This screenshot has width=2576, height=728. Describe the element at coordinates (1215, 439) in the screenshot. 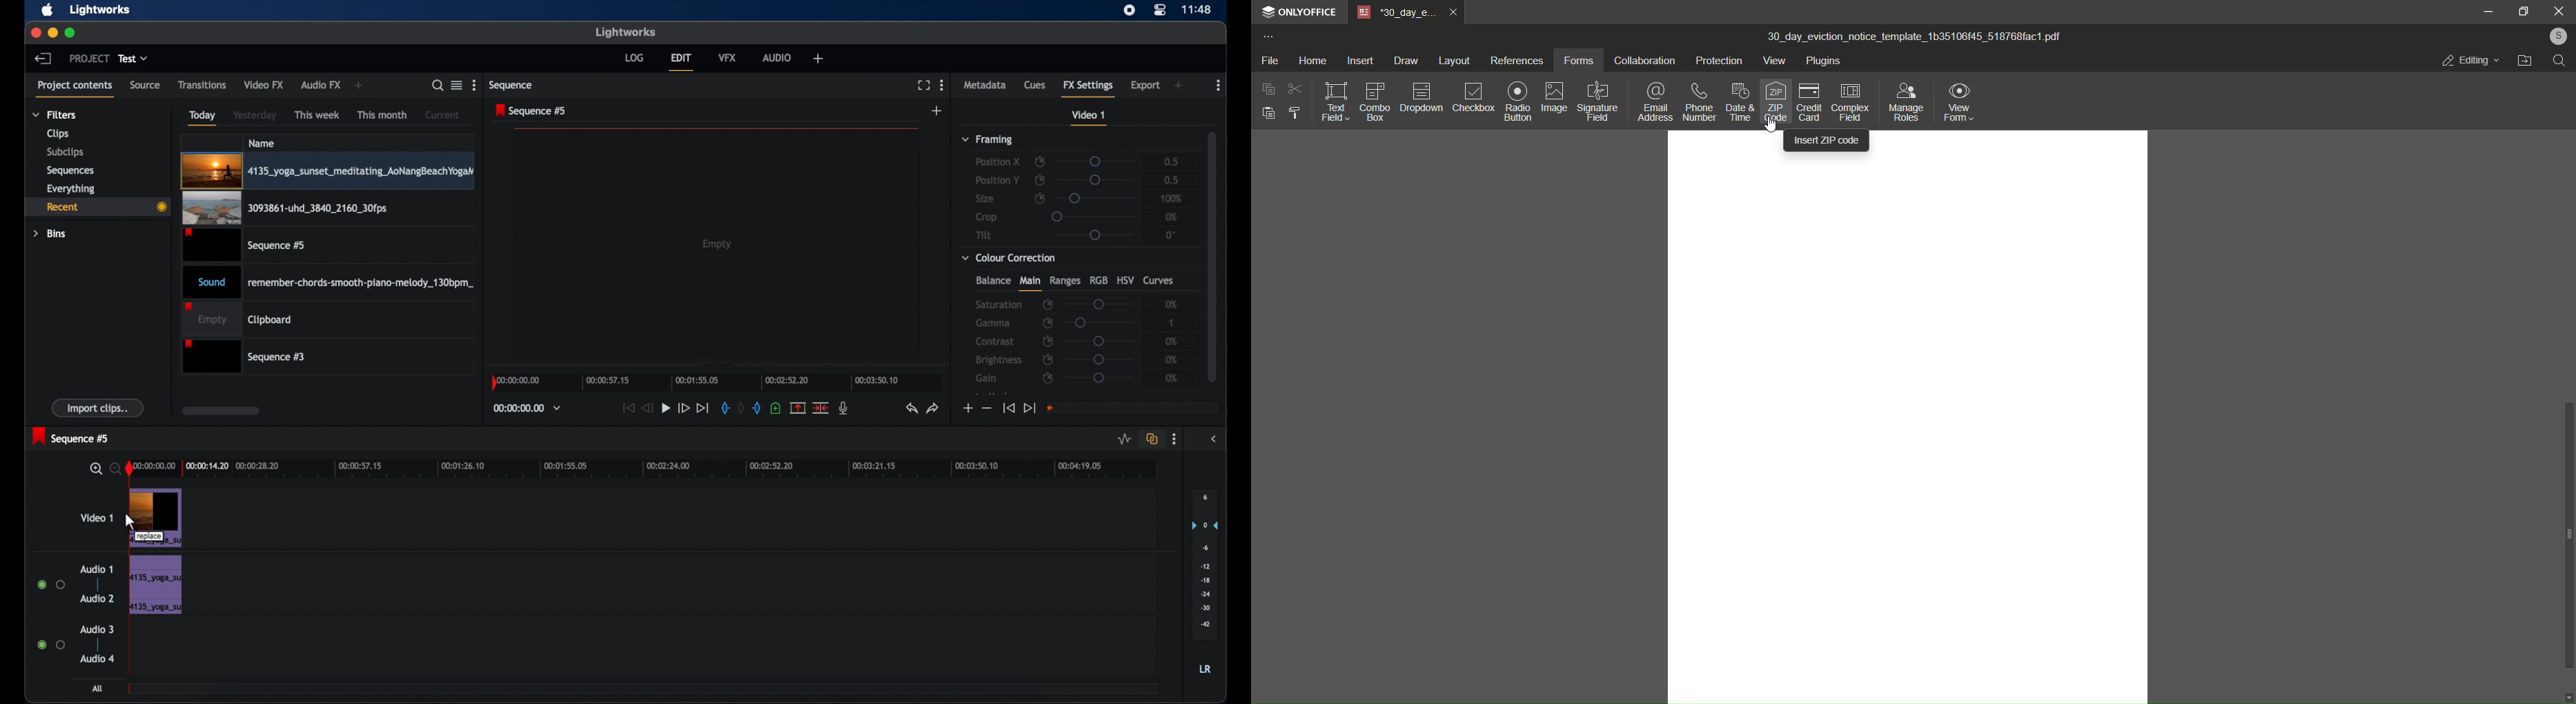

I see `sidebar` at that location.